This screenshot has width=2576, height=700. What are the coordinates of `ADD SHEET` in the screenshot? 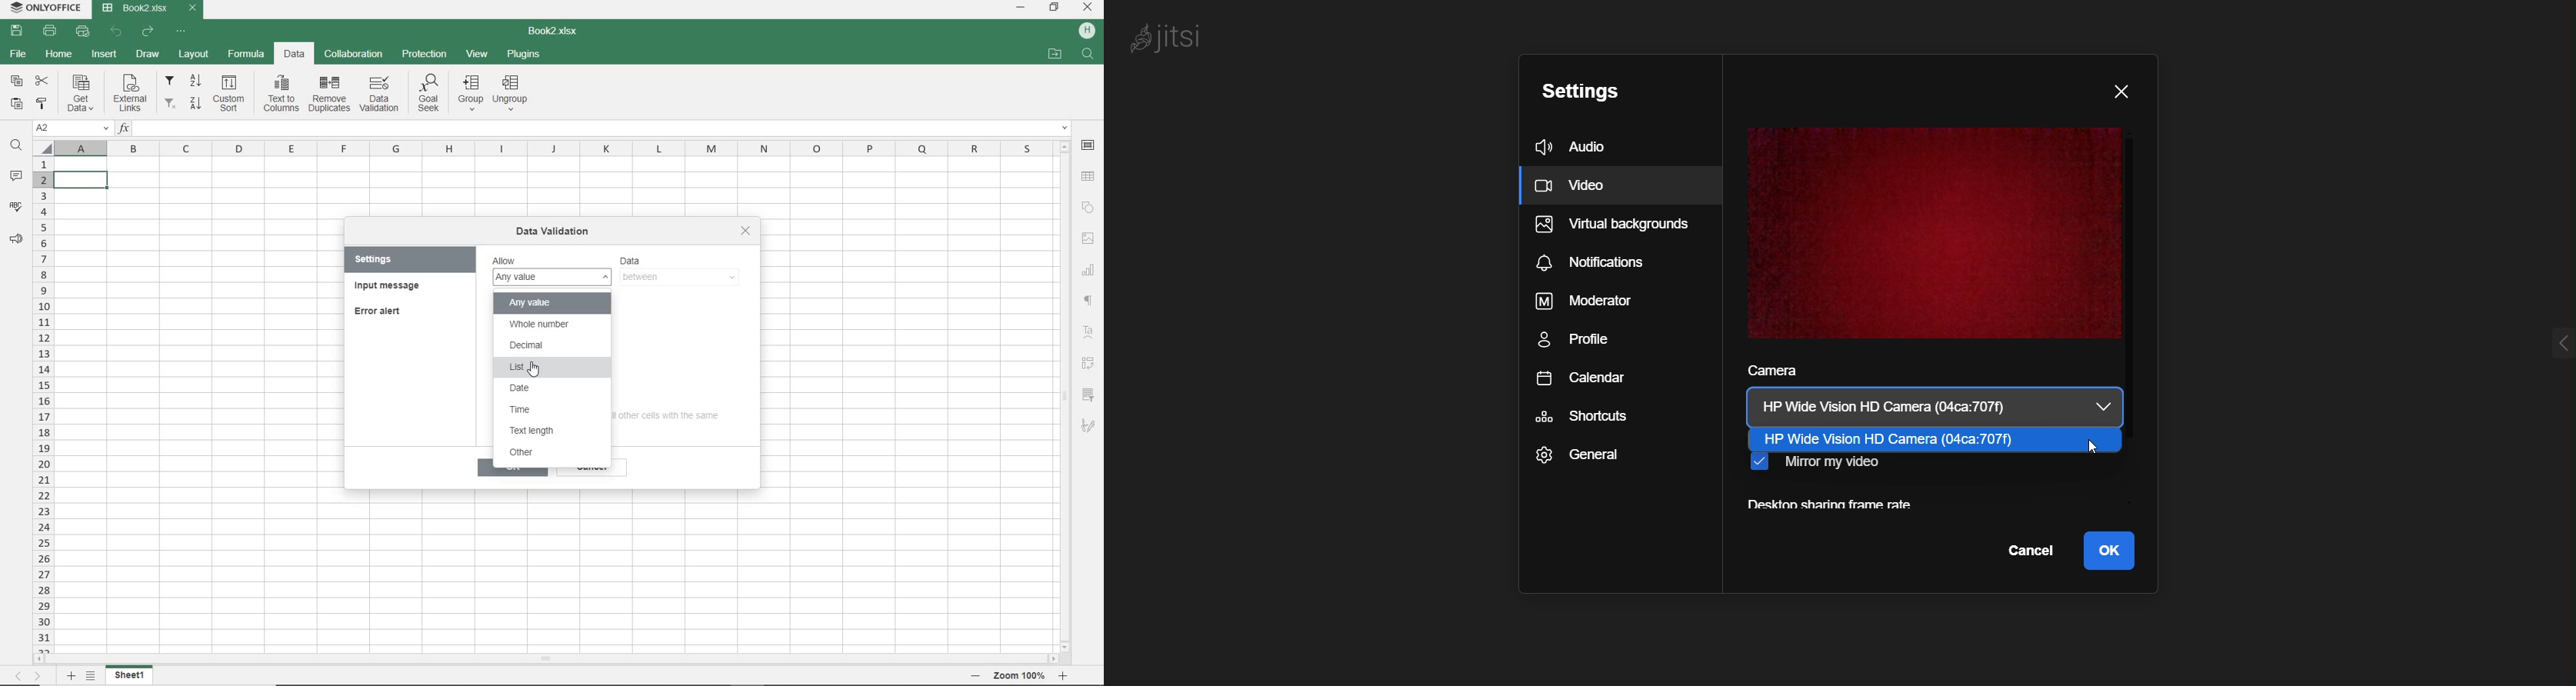 It's located at (71, 677).